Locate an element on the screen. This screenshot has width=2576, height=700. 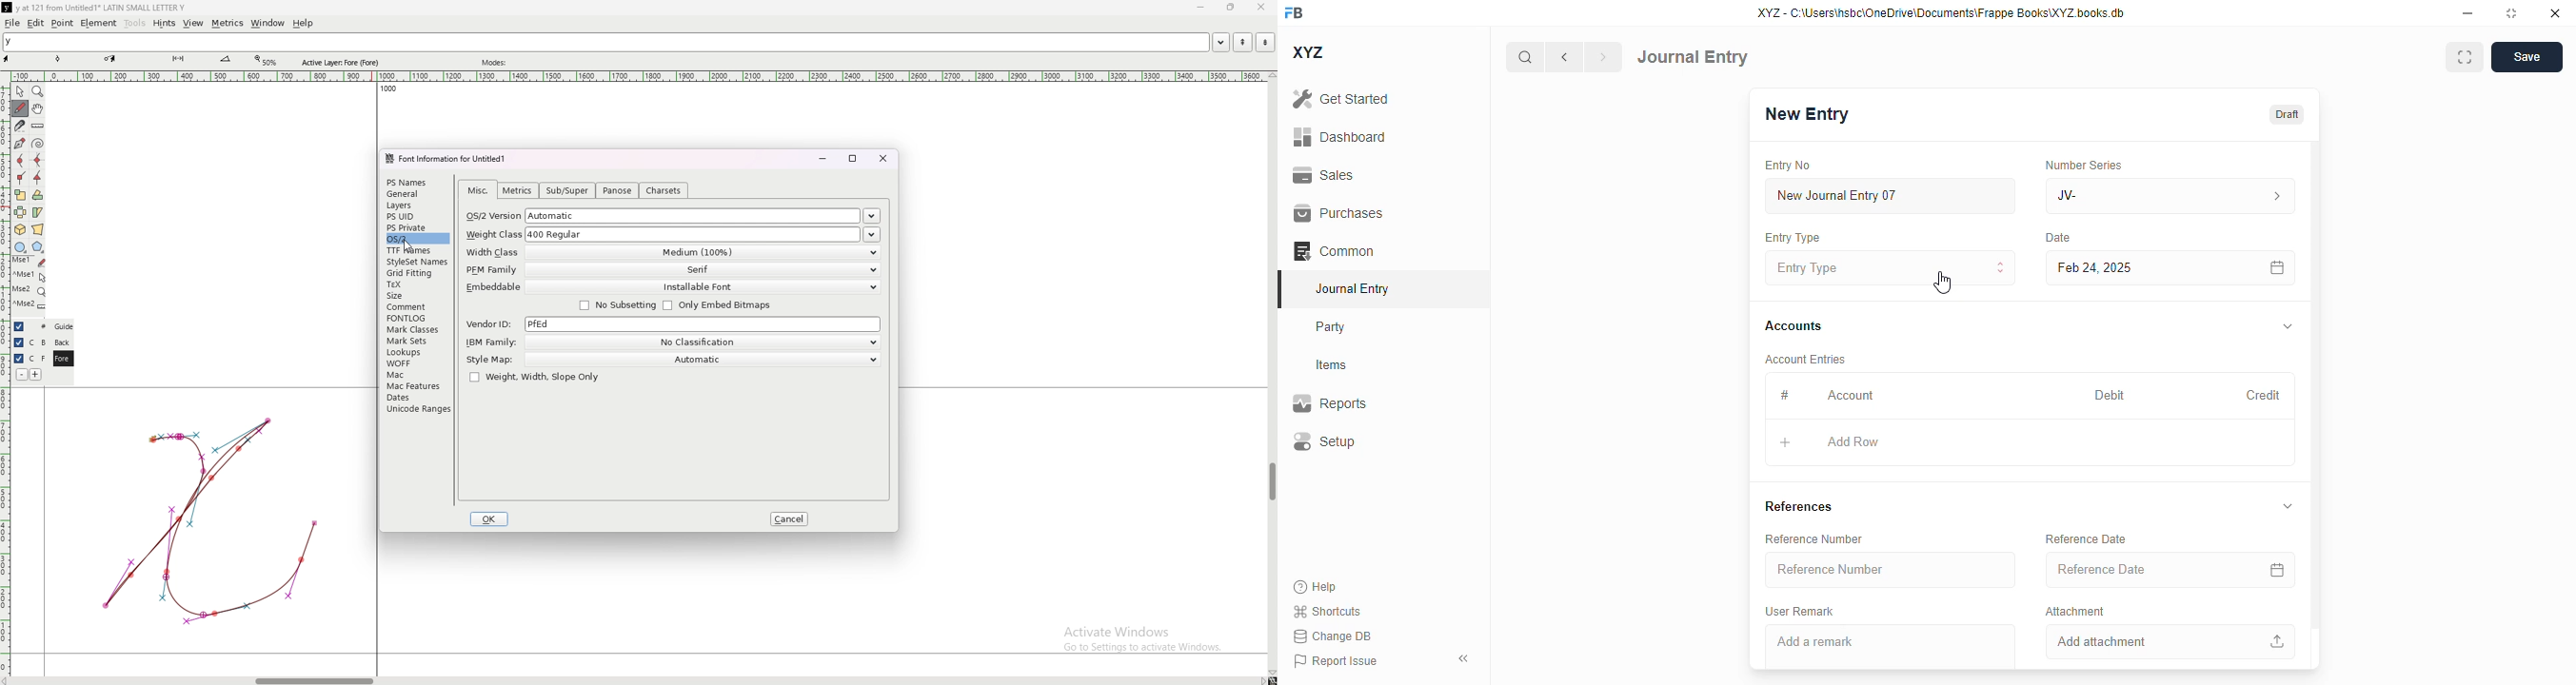
previous is located at coordinates (1564, 57).